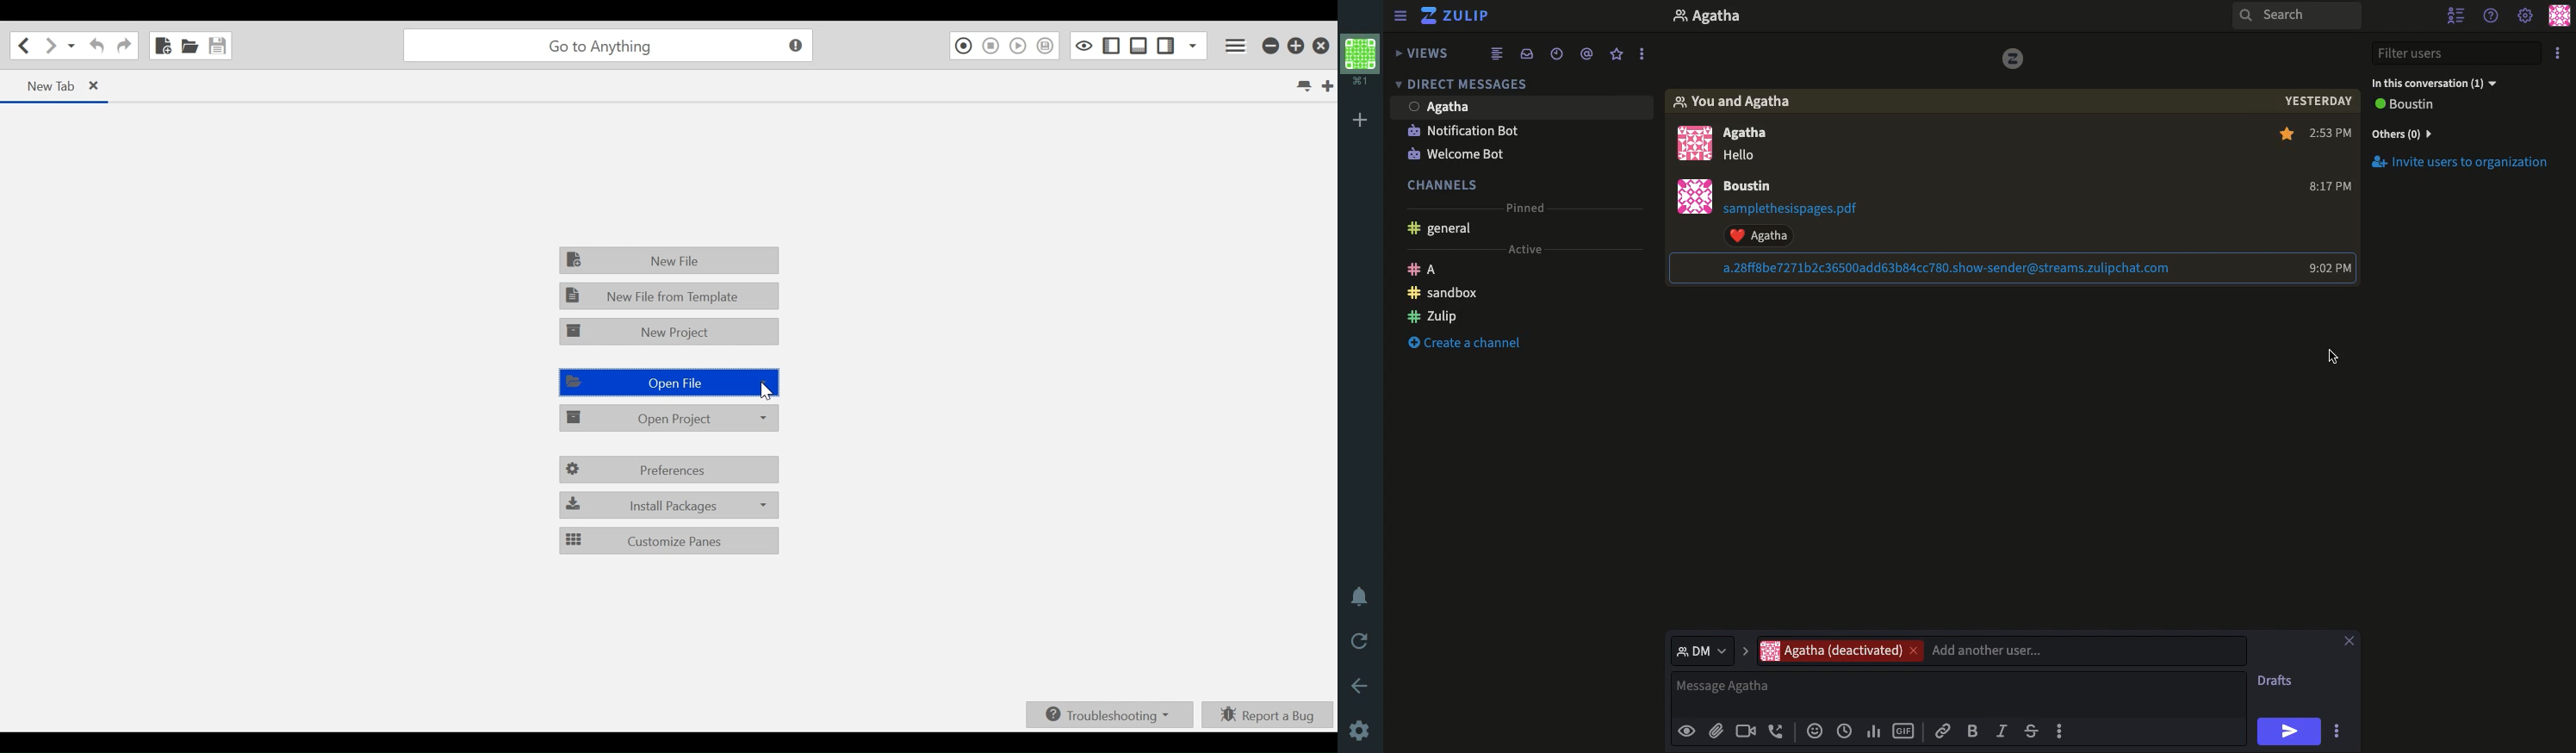 Image resolution: width=2576 pixels, height=756 pixels. What do you see at coordinates (1519, 106) in the screenshot?
I see `User` at bounding box center [1519, 106].